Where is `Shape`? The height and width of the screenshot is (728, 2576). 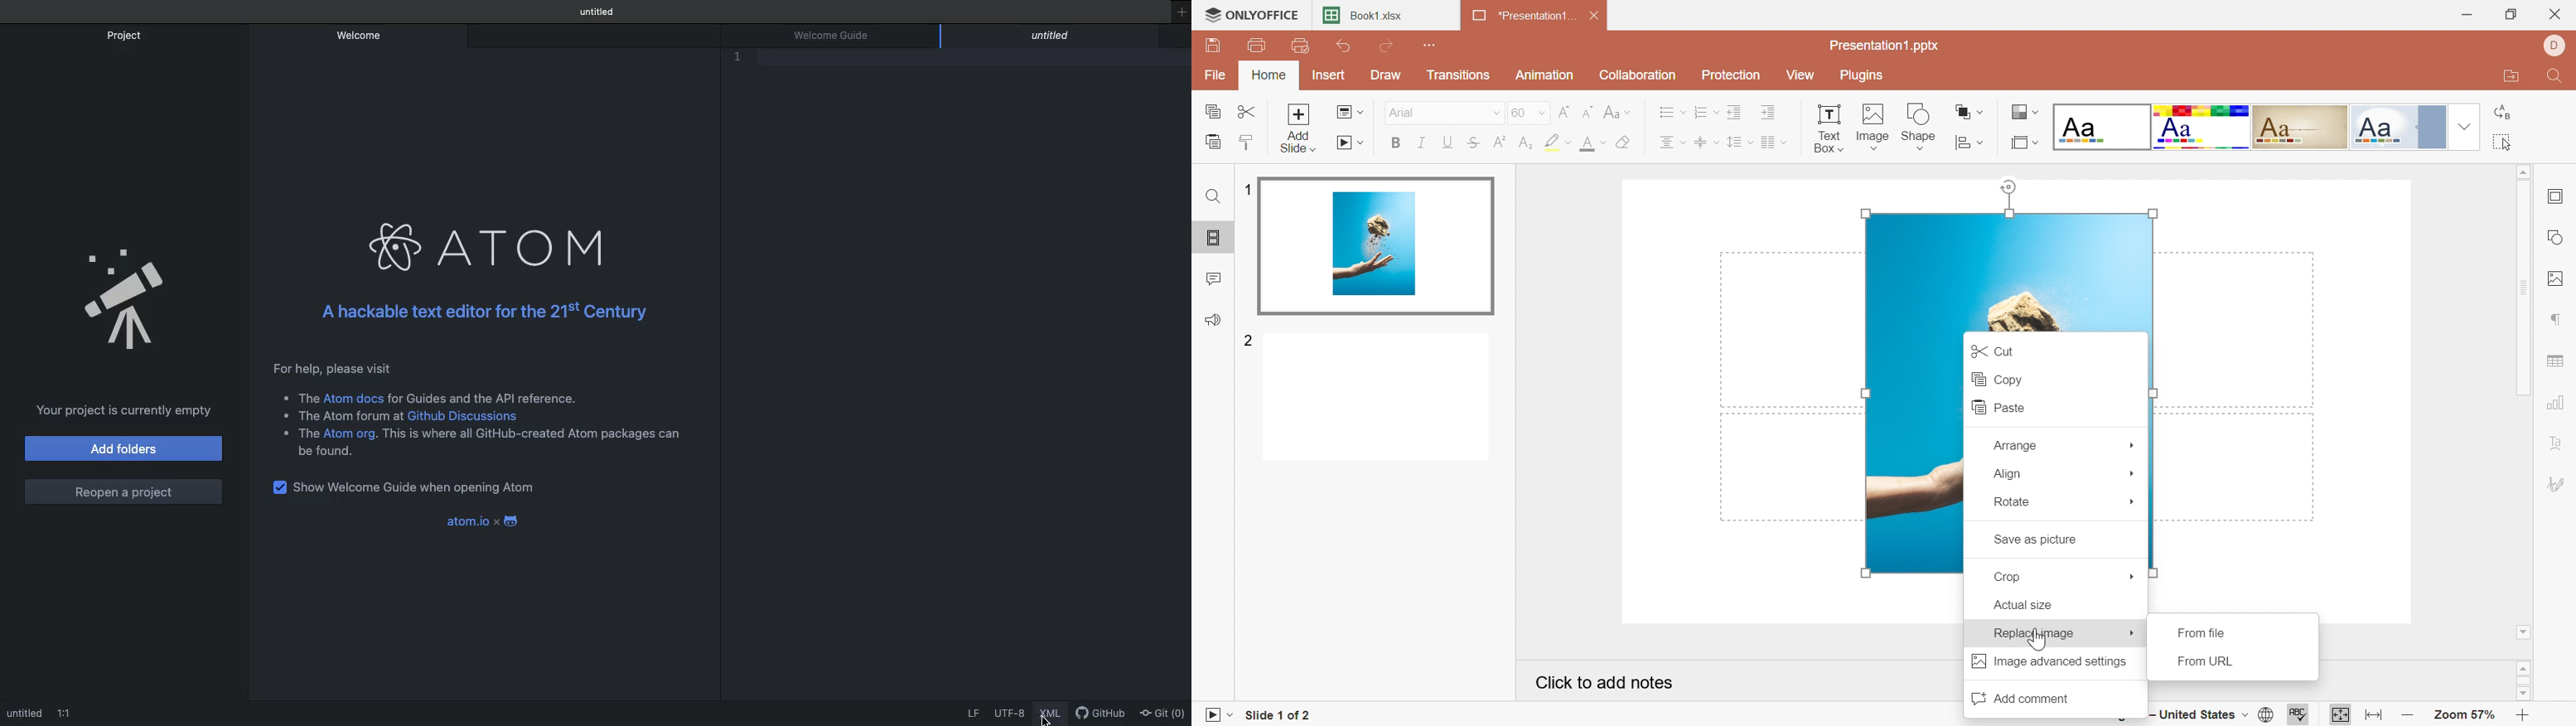 Shape is located at coordinates (1922, 128).